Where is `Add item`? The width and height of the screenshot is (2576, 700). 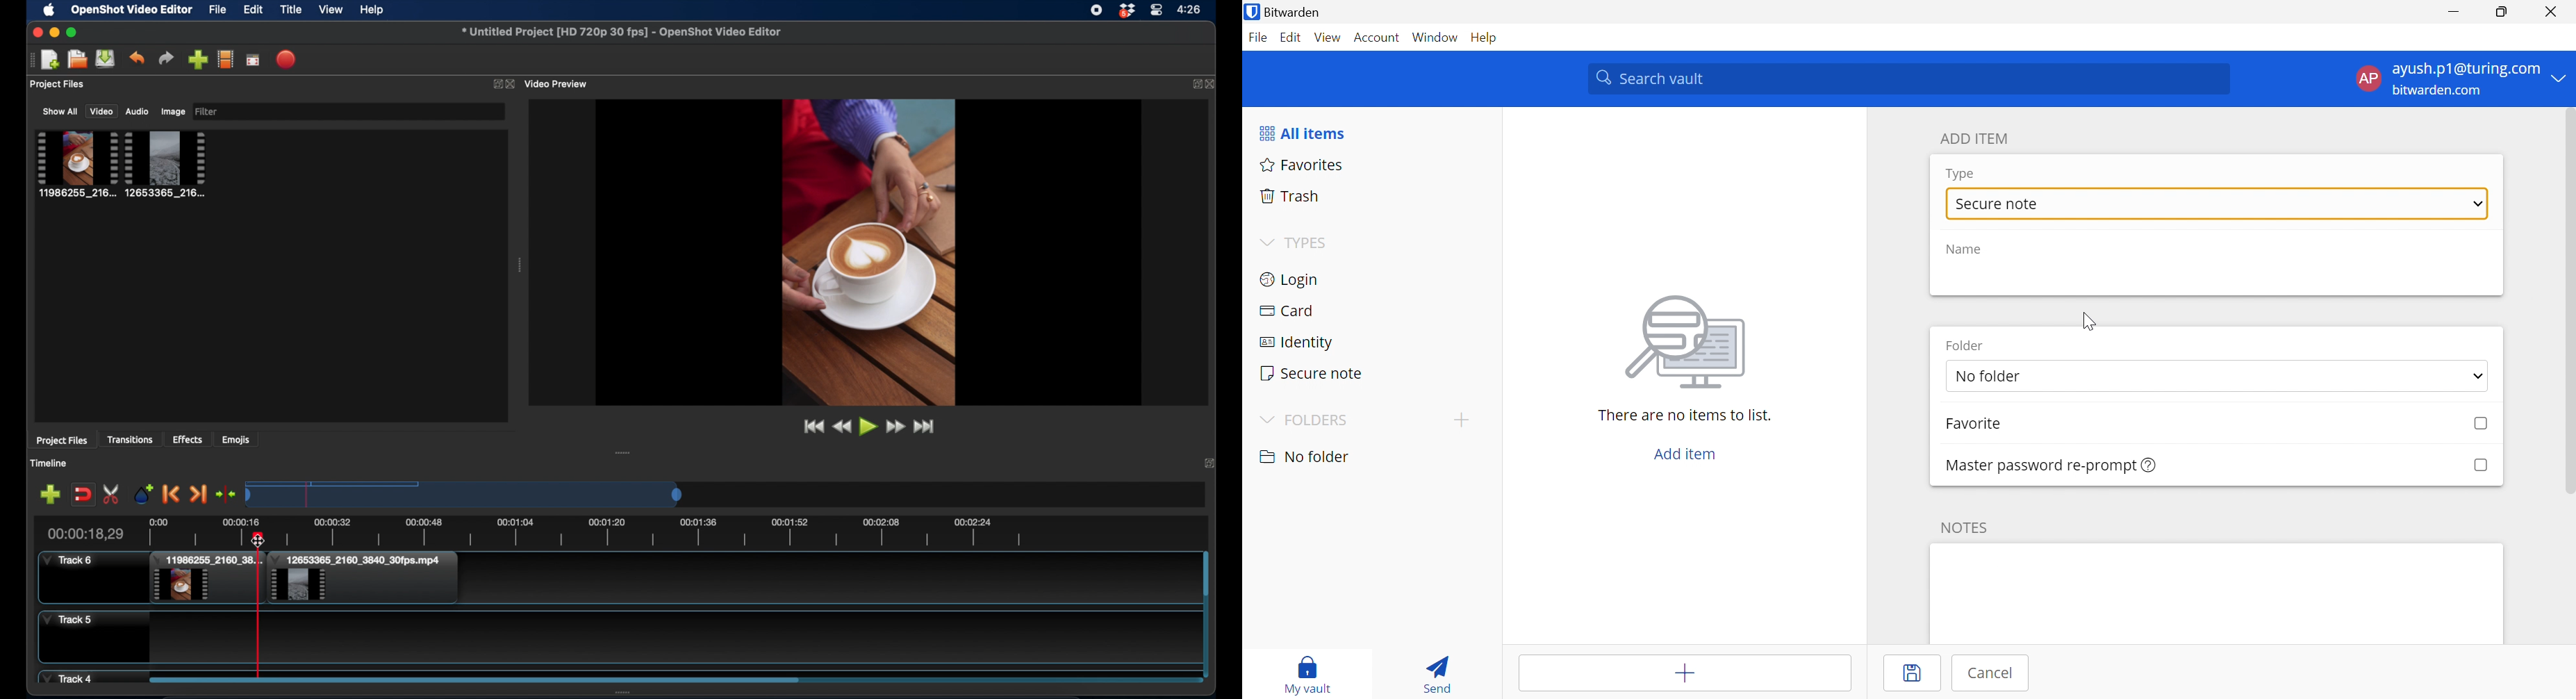
Add item is located at coordinates (1685, 673).